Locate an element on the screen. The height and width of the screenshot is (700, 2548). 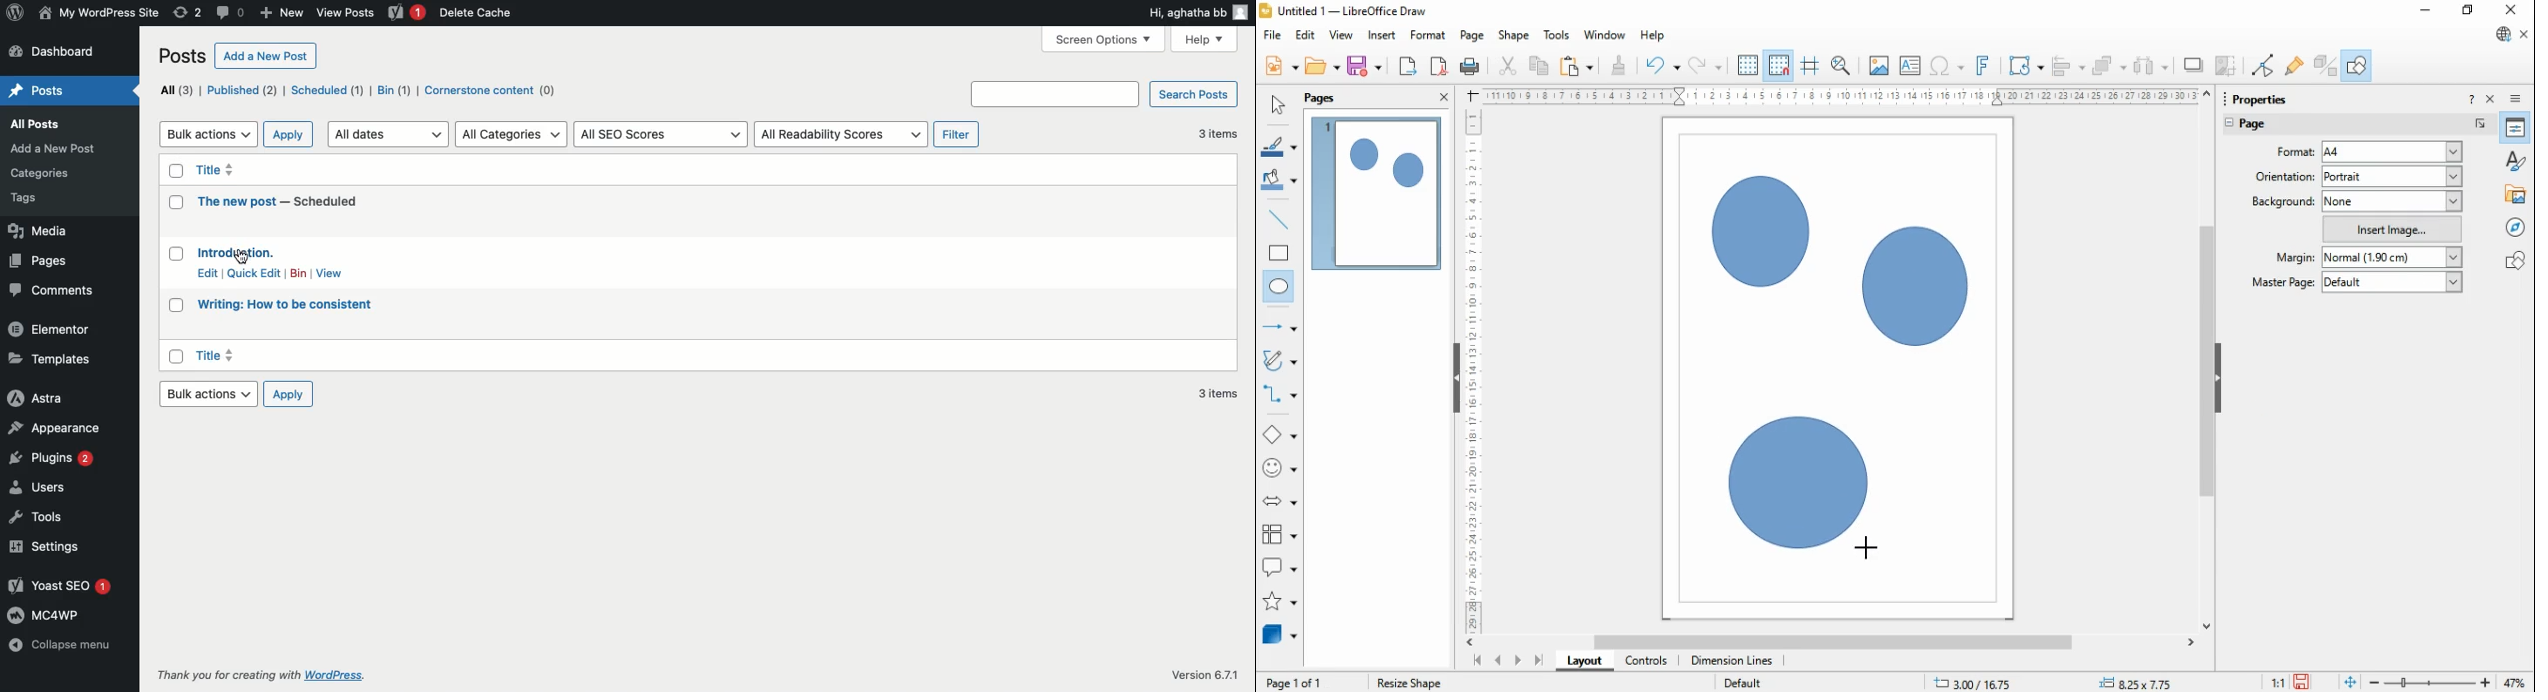
Name is located at coordinates (98, 13).